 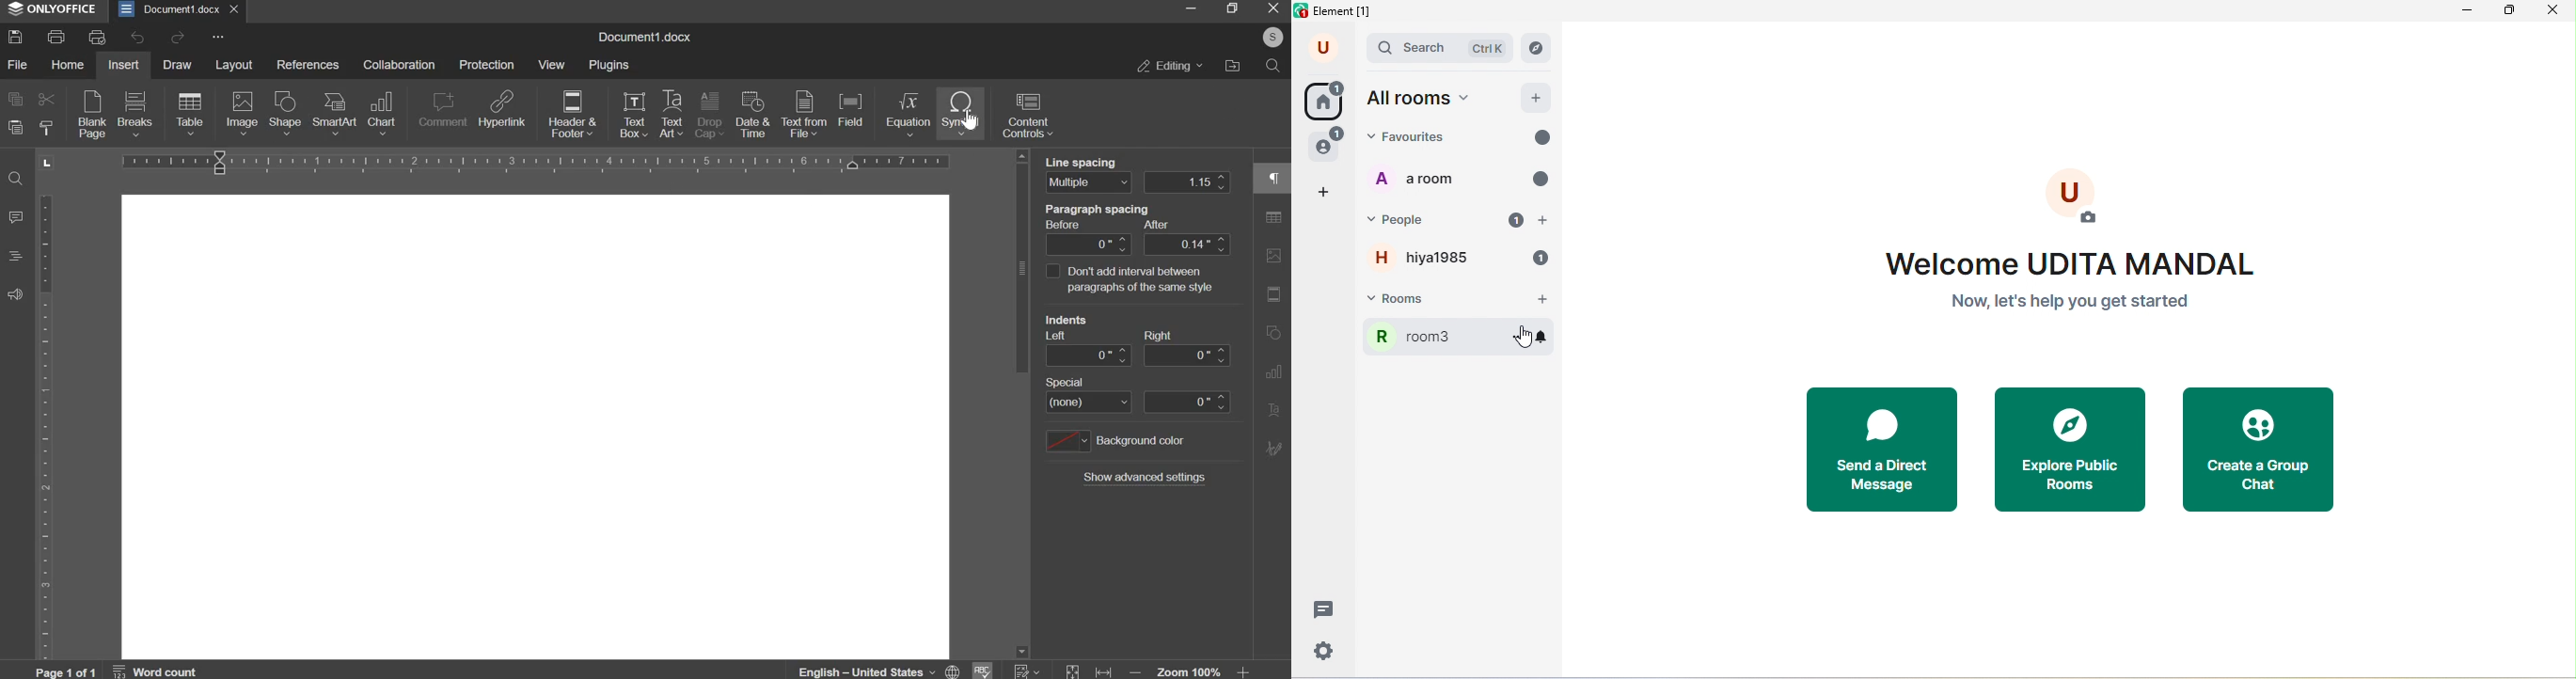 What do you see at coordinates (67, 64) in the screenshot?
I see `home` at bounding box center [67, 64].